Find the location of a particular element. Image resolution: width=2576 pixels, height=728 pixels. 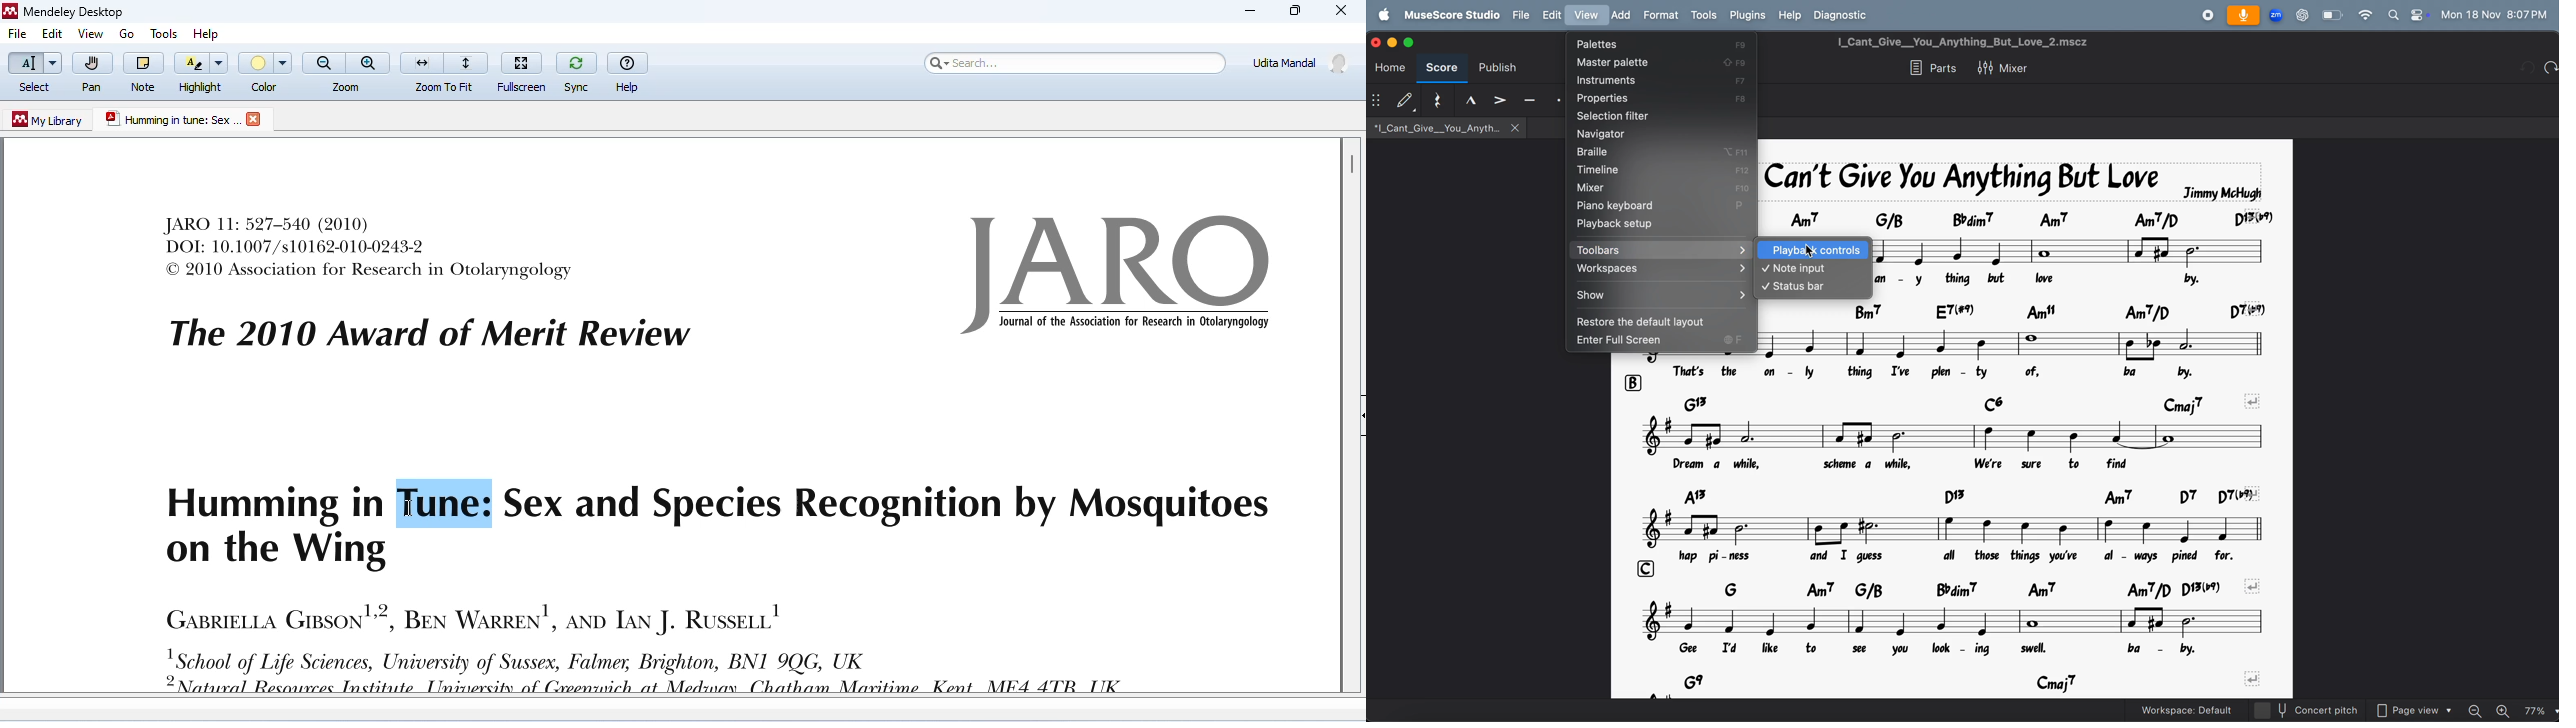

publish is located at coordinates (1497, 66).